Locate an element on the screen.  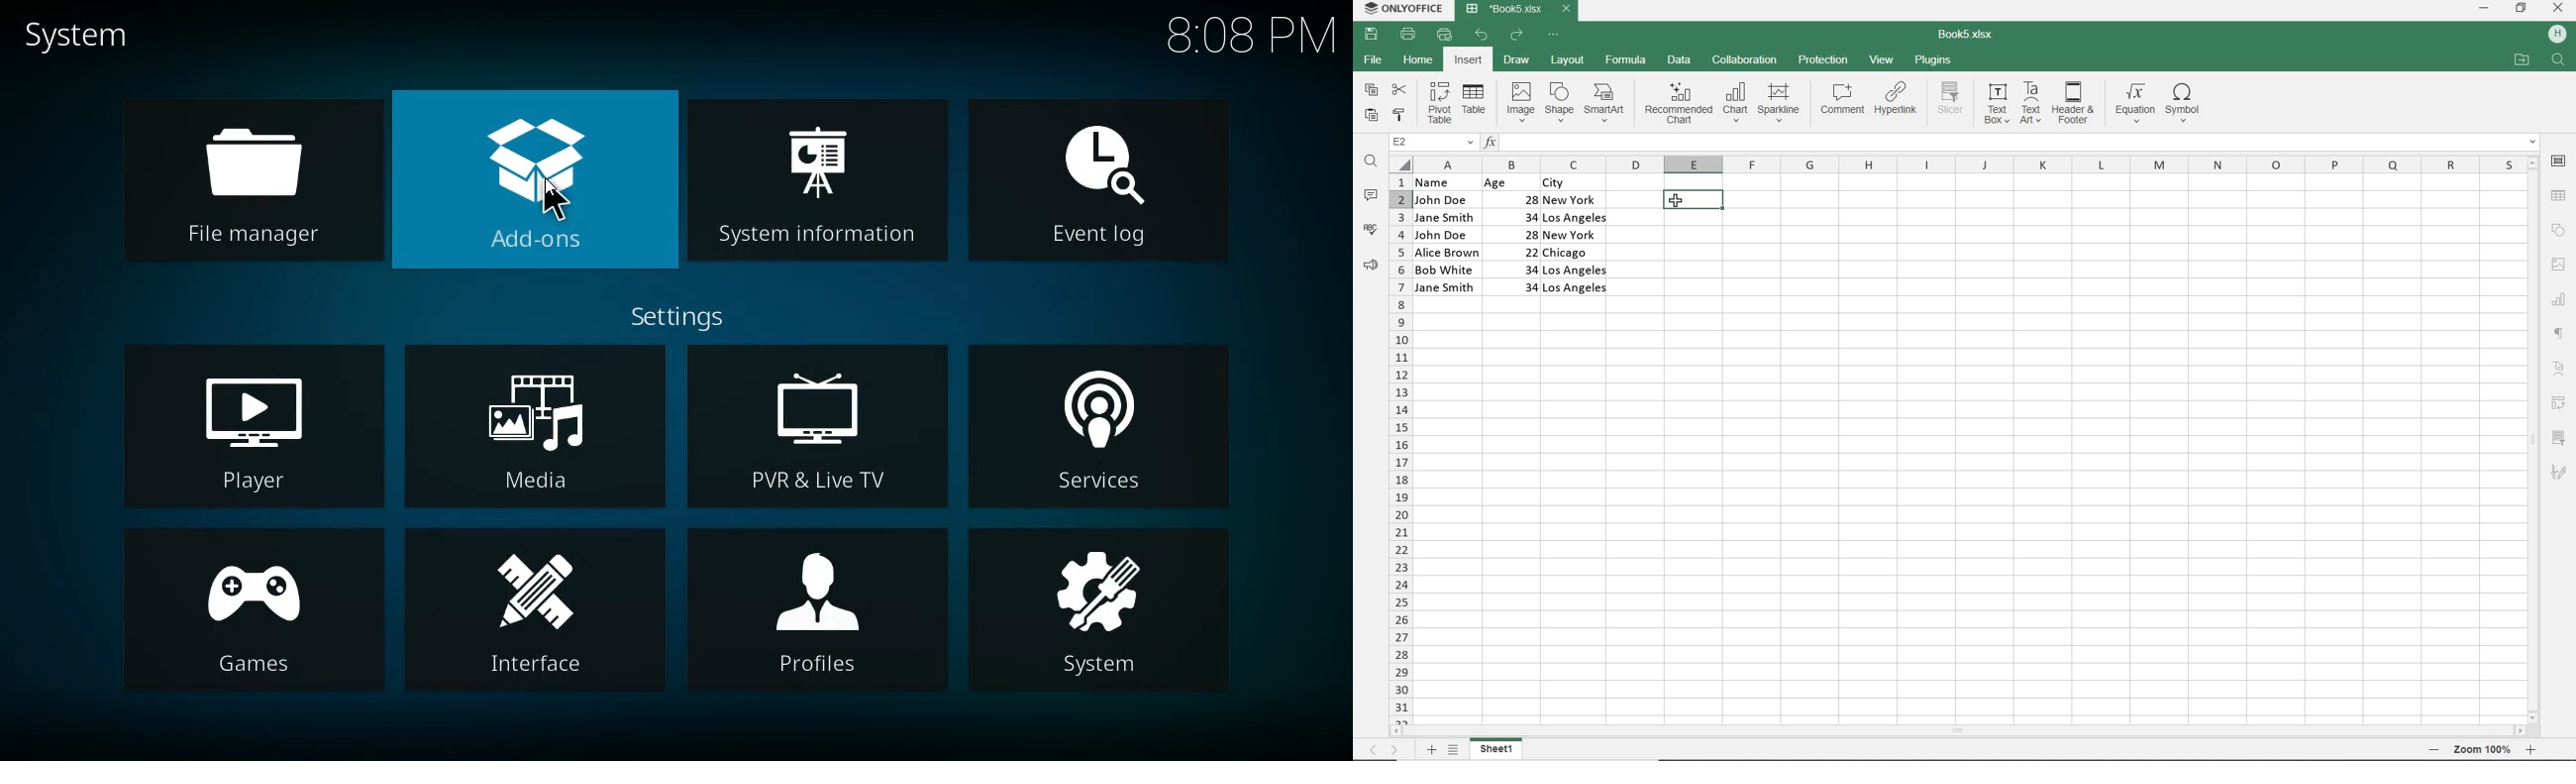
New york is located at coordinates (1573, 201).